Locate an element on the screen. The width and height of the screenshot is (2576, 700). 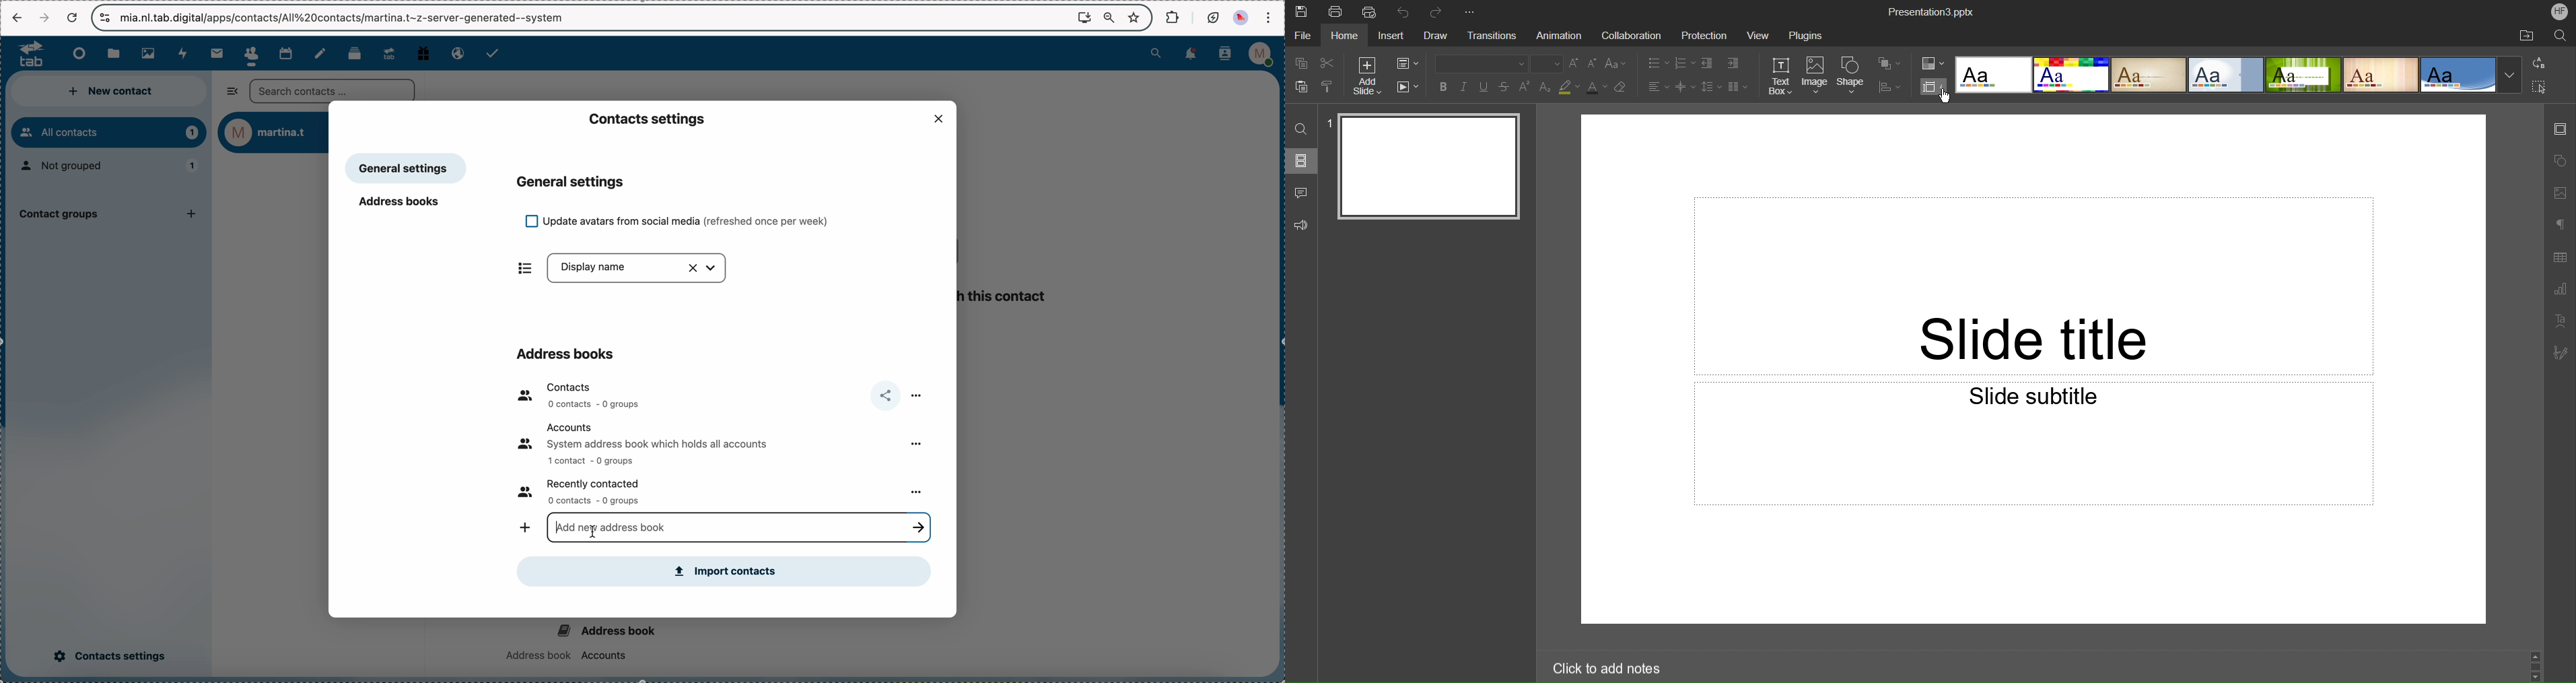
cancel is located at coordinates (73, 18).